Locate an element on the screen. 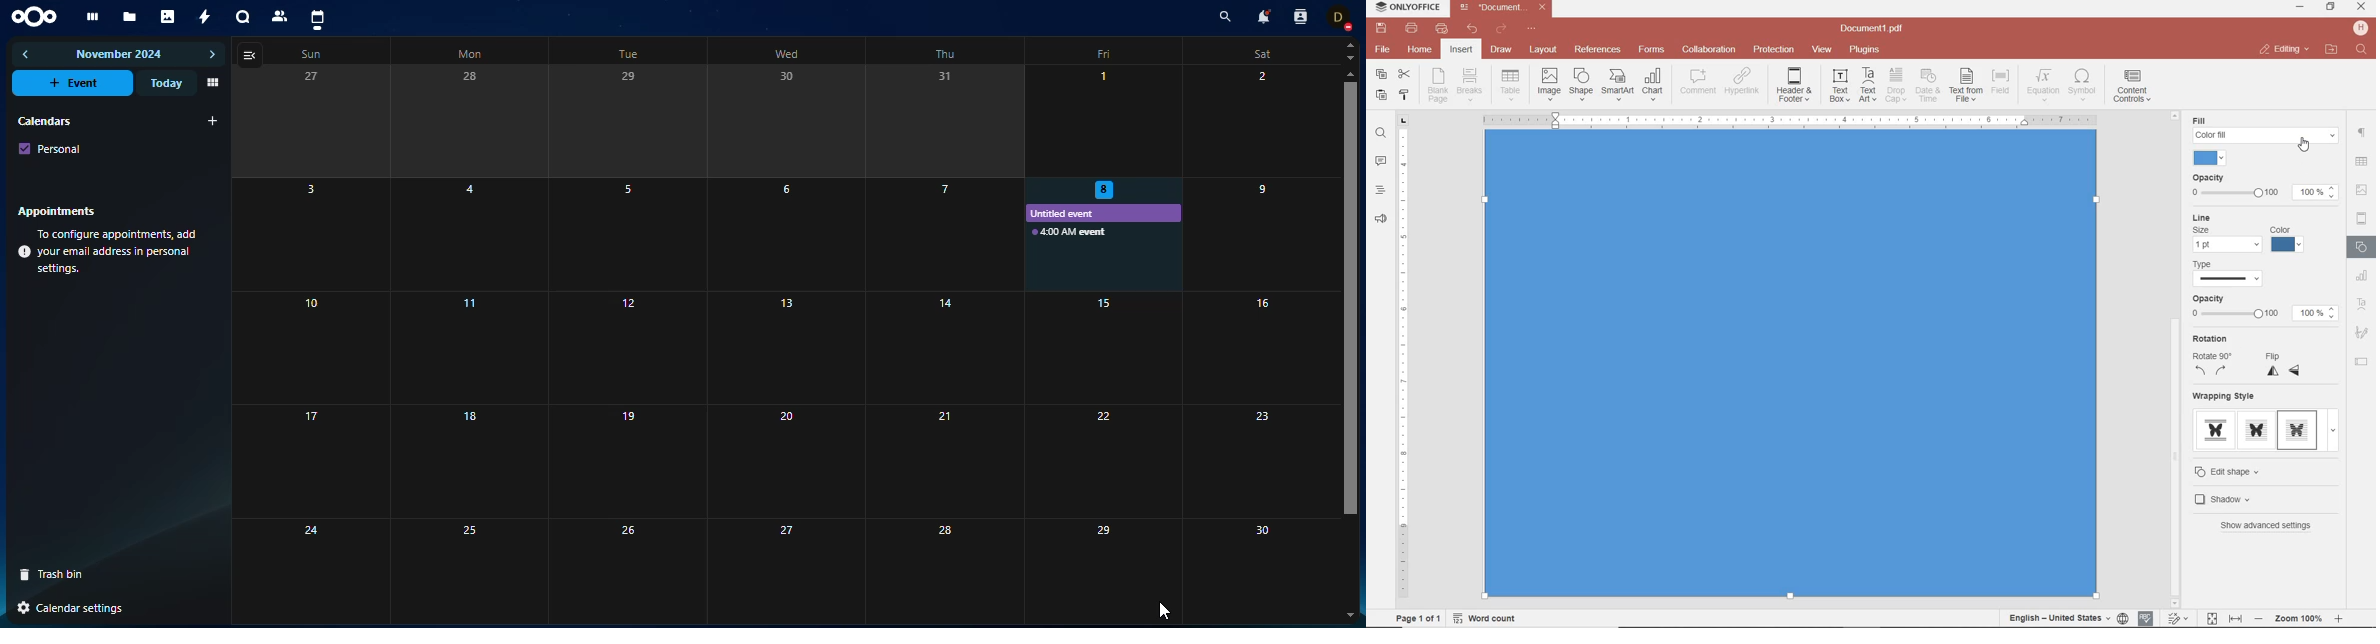  untitled event is located at coordinates (1071, 214).